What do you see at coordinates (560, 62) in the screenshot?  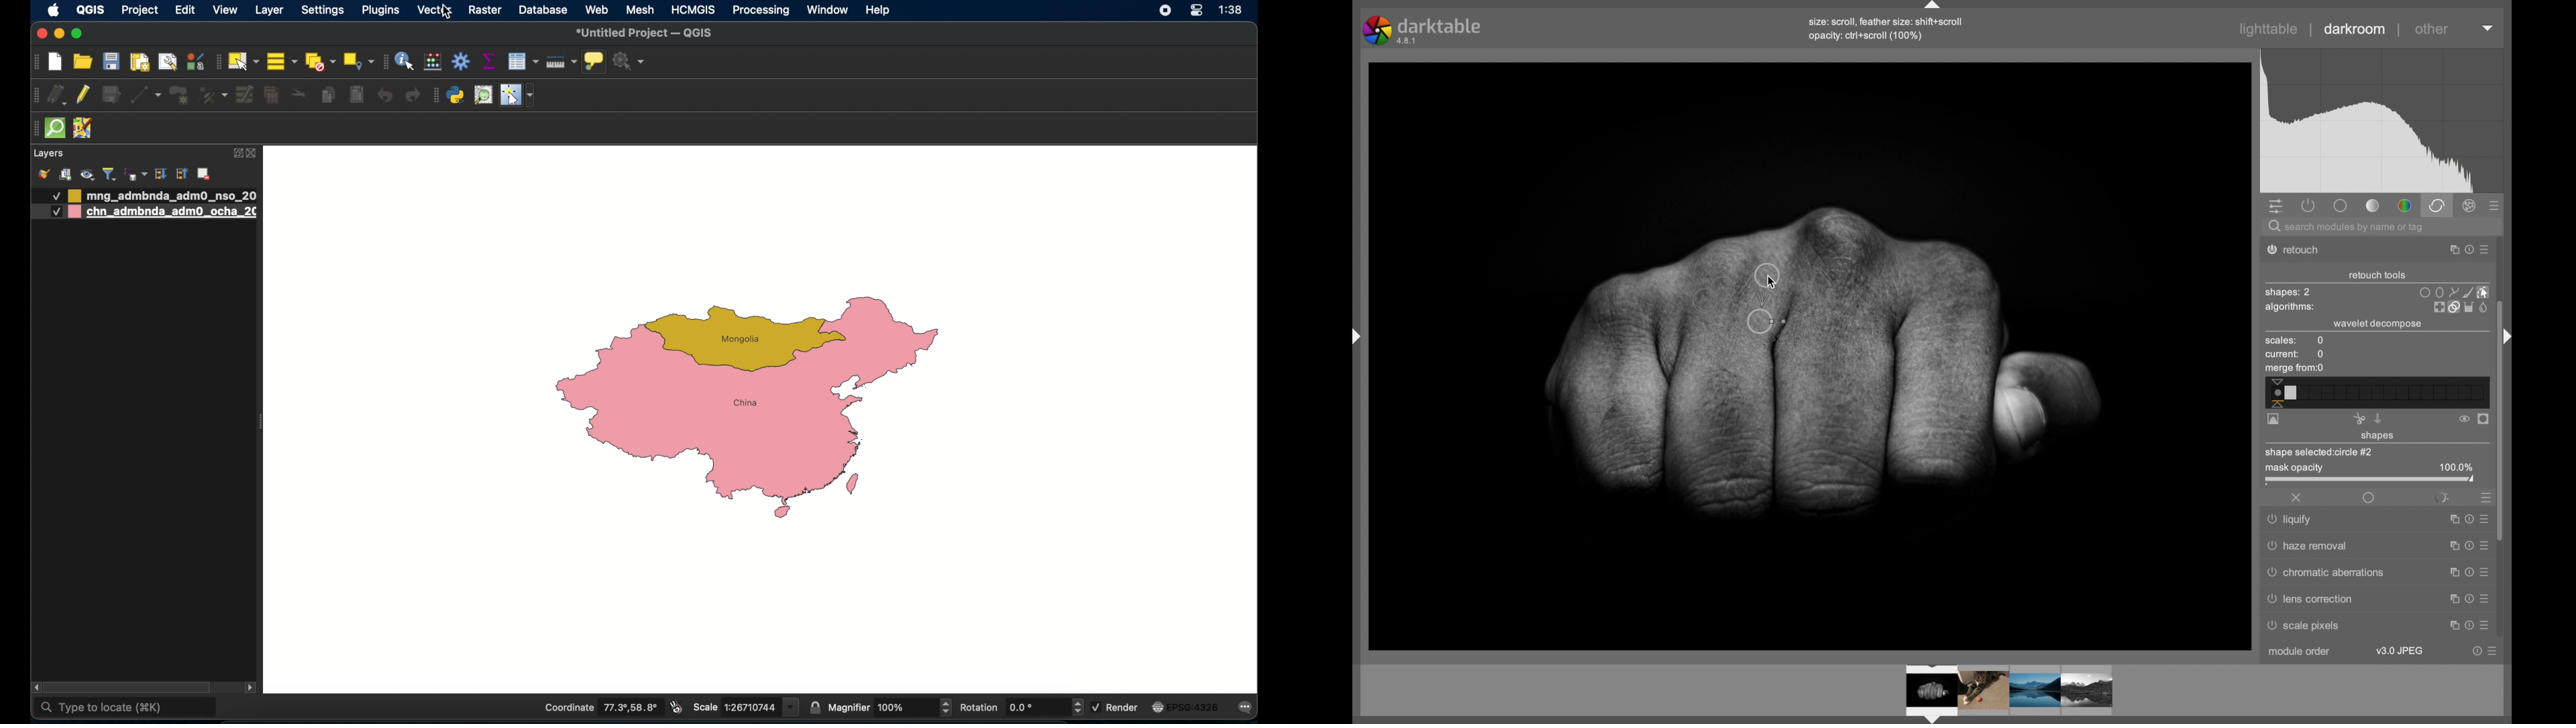 I see `measure line` at bounding box center [560, 62].